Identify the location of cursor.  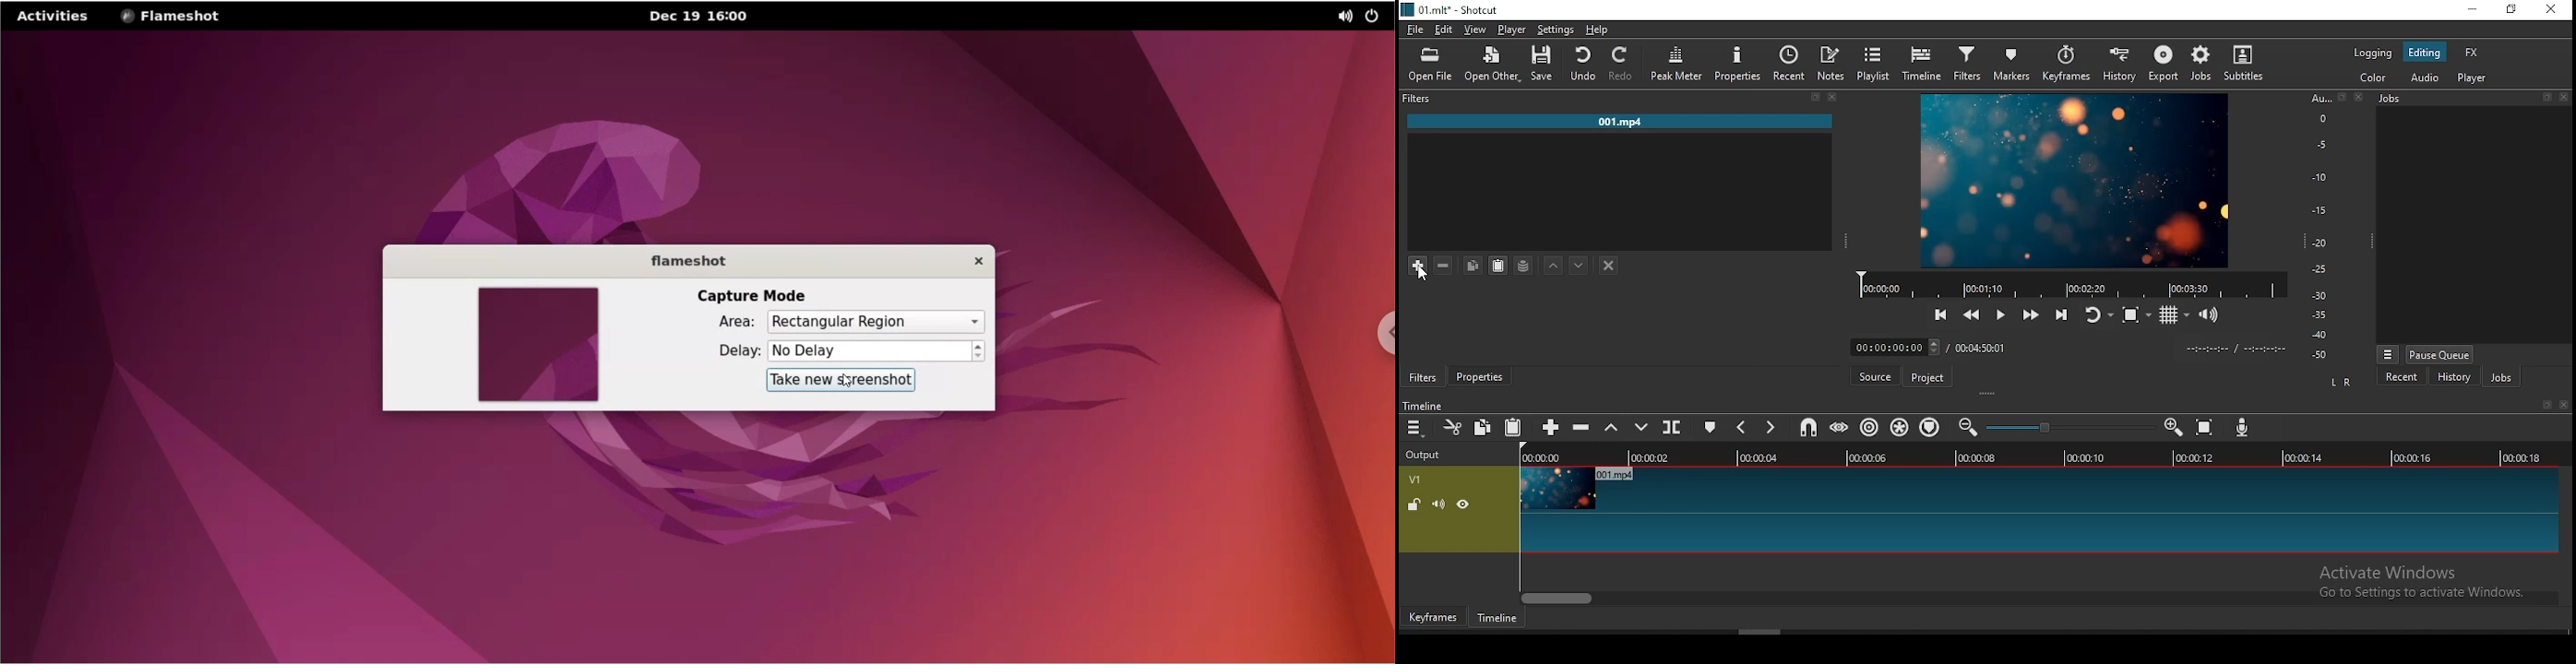
(842, 381).